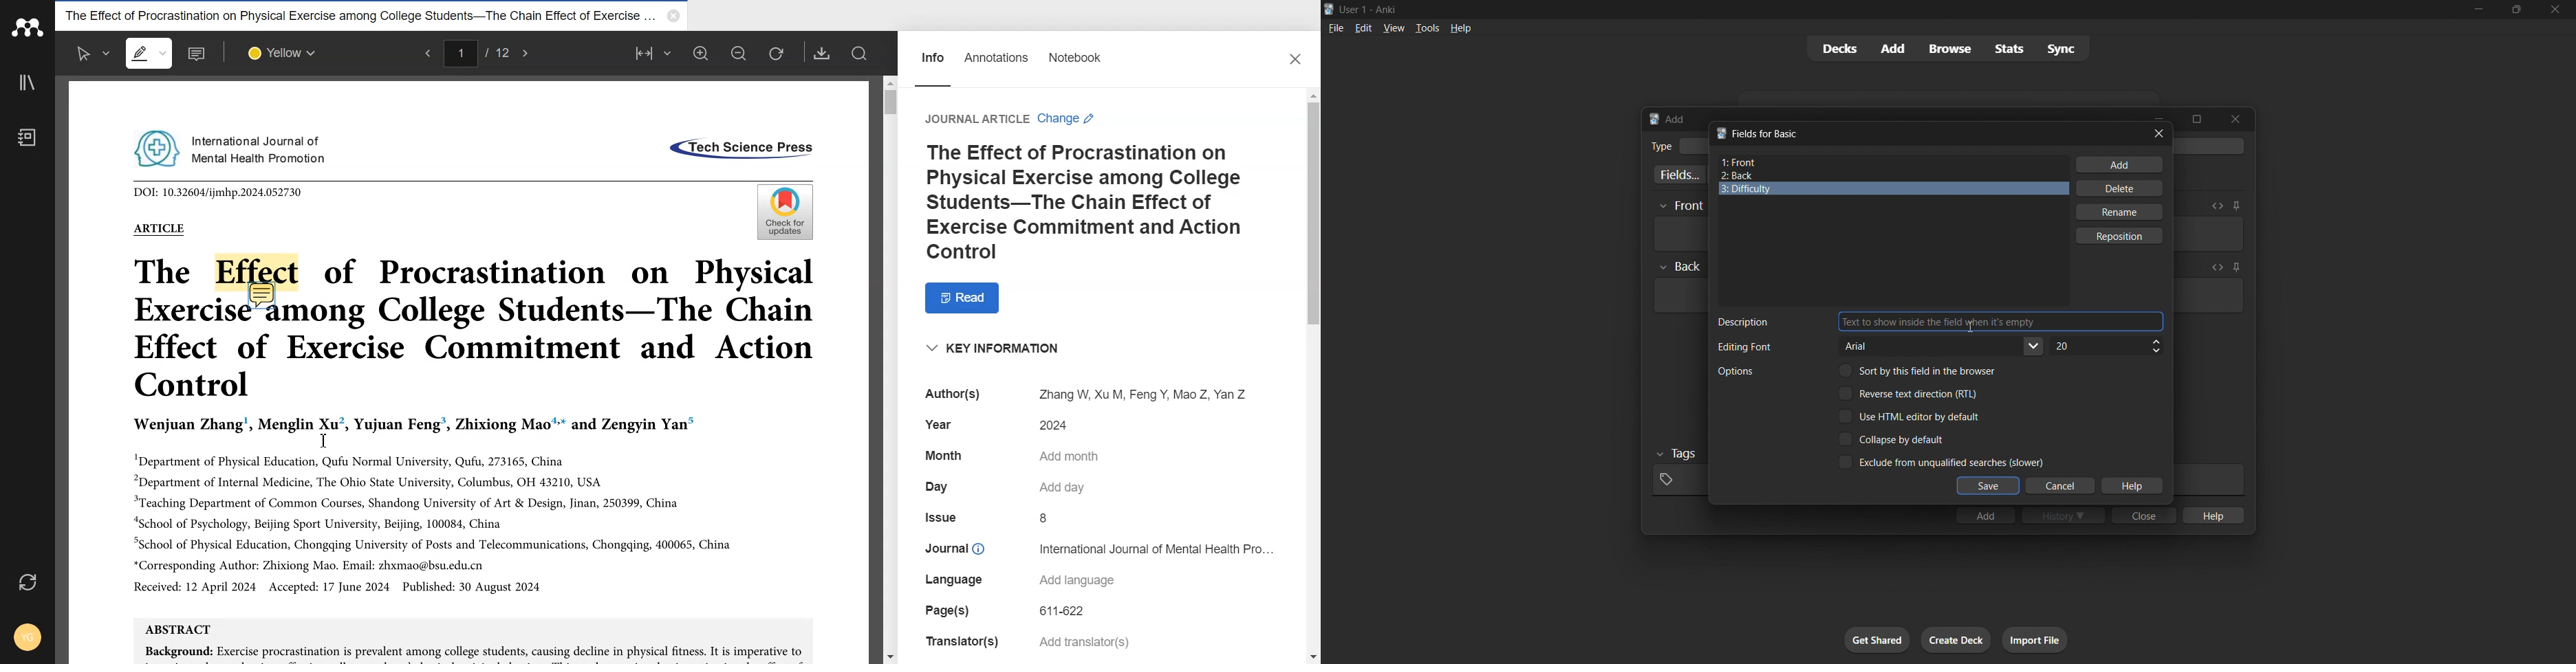 The height and width of the screenshot is (672, 2576). Describe the element at coordinates (1069, 118) in the screenshot. I see `Change` at that location.